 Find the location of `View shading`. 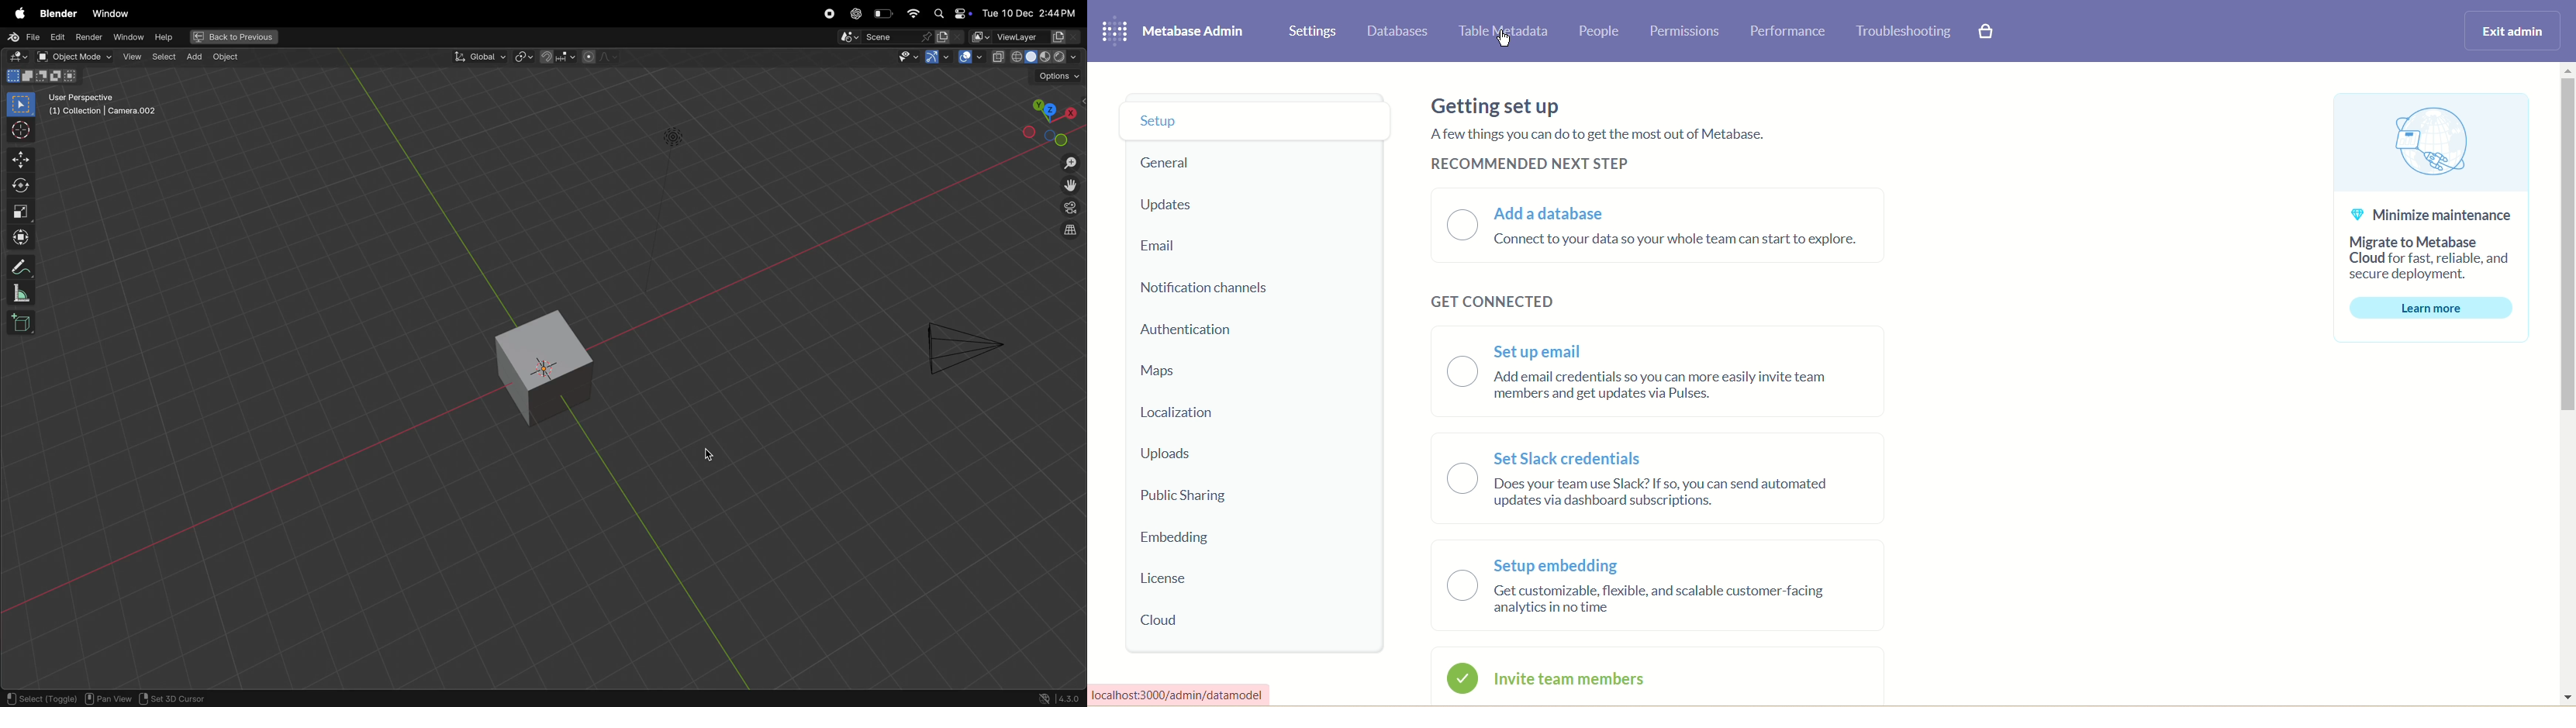

View shading is located at coordinates (1035, 59).